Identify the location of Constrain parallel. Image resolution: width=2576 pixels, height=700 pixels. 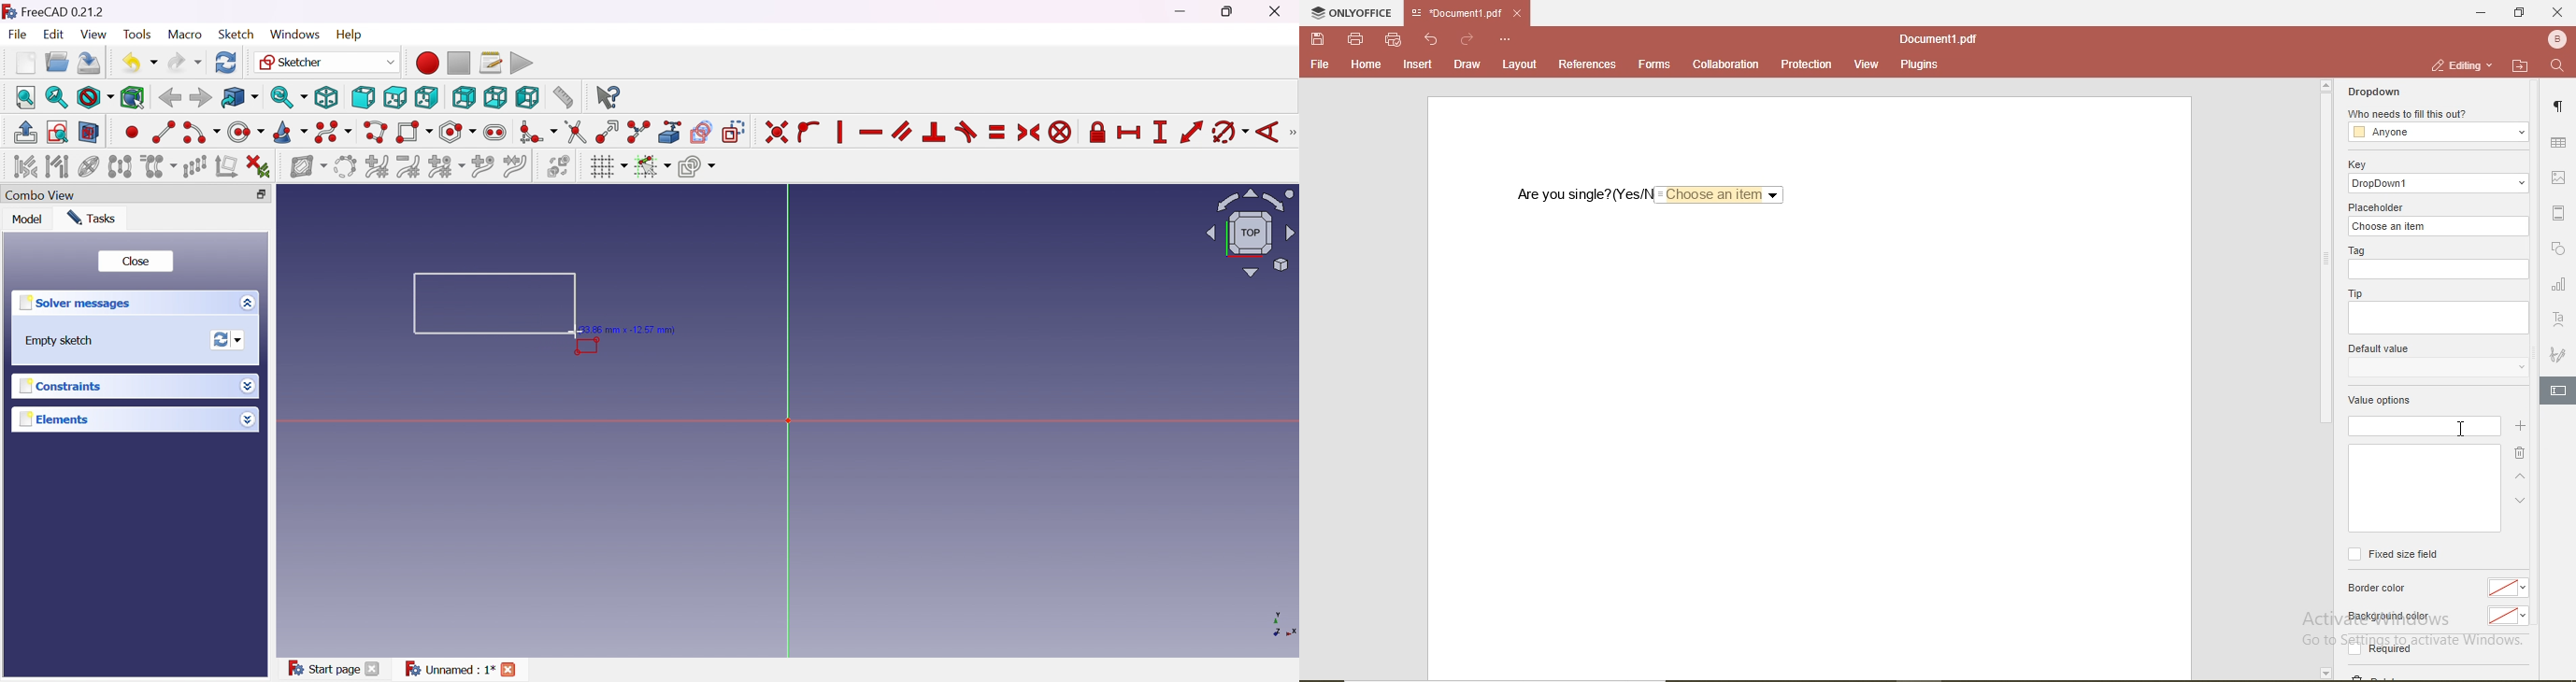
(903, 131).